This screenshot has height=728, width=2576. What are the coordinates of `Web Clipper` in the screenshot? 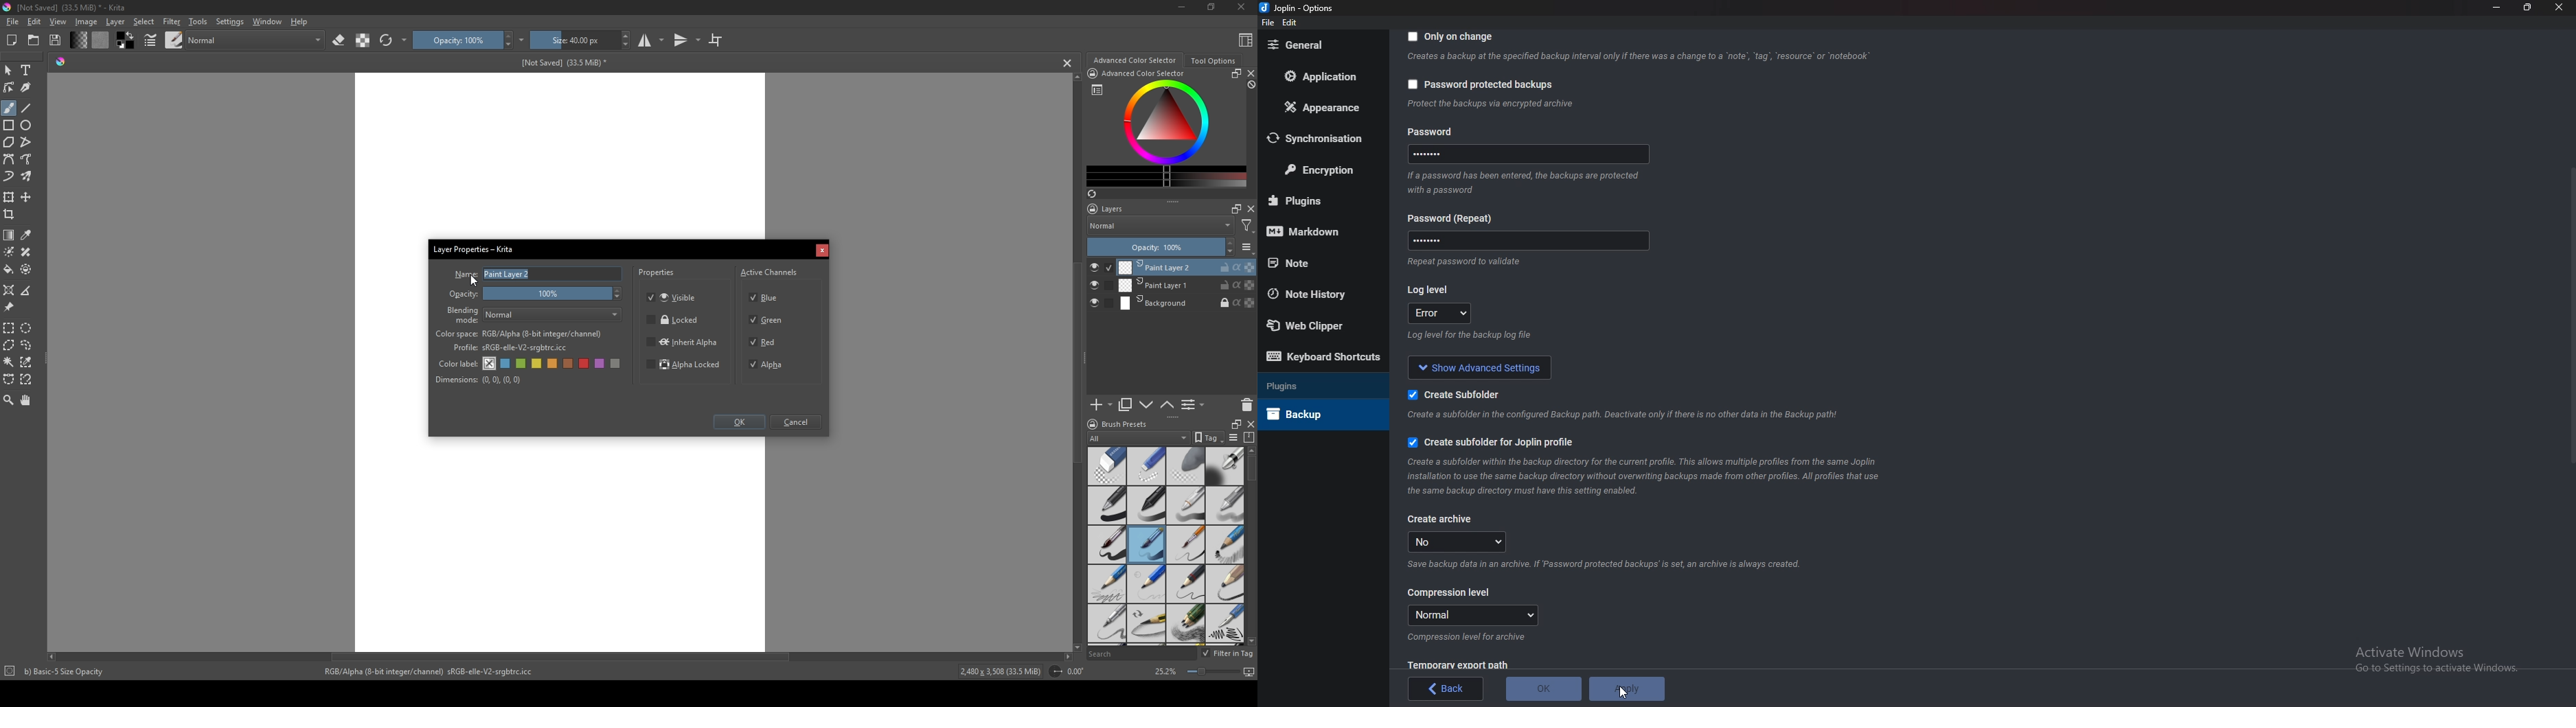 It's located at (1313, 323).